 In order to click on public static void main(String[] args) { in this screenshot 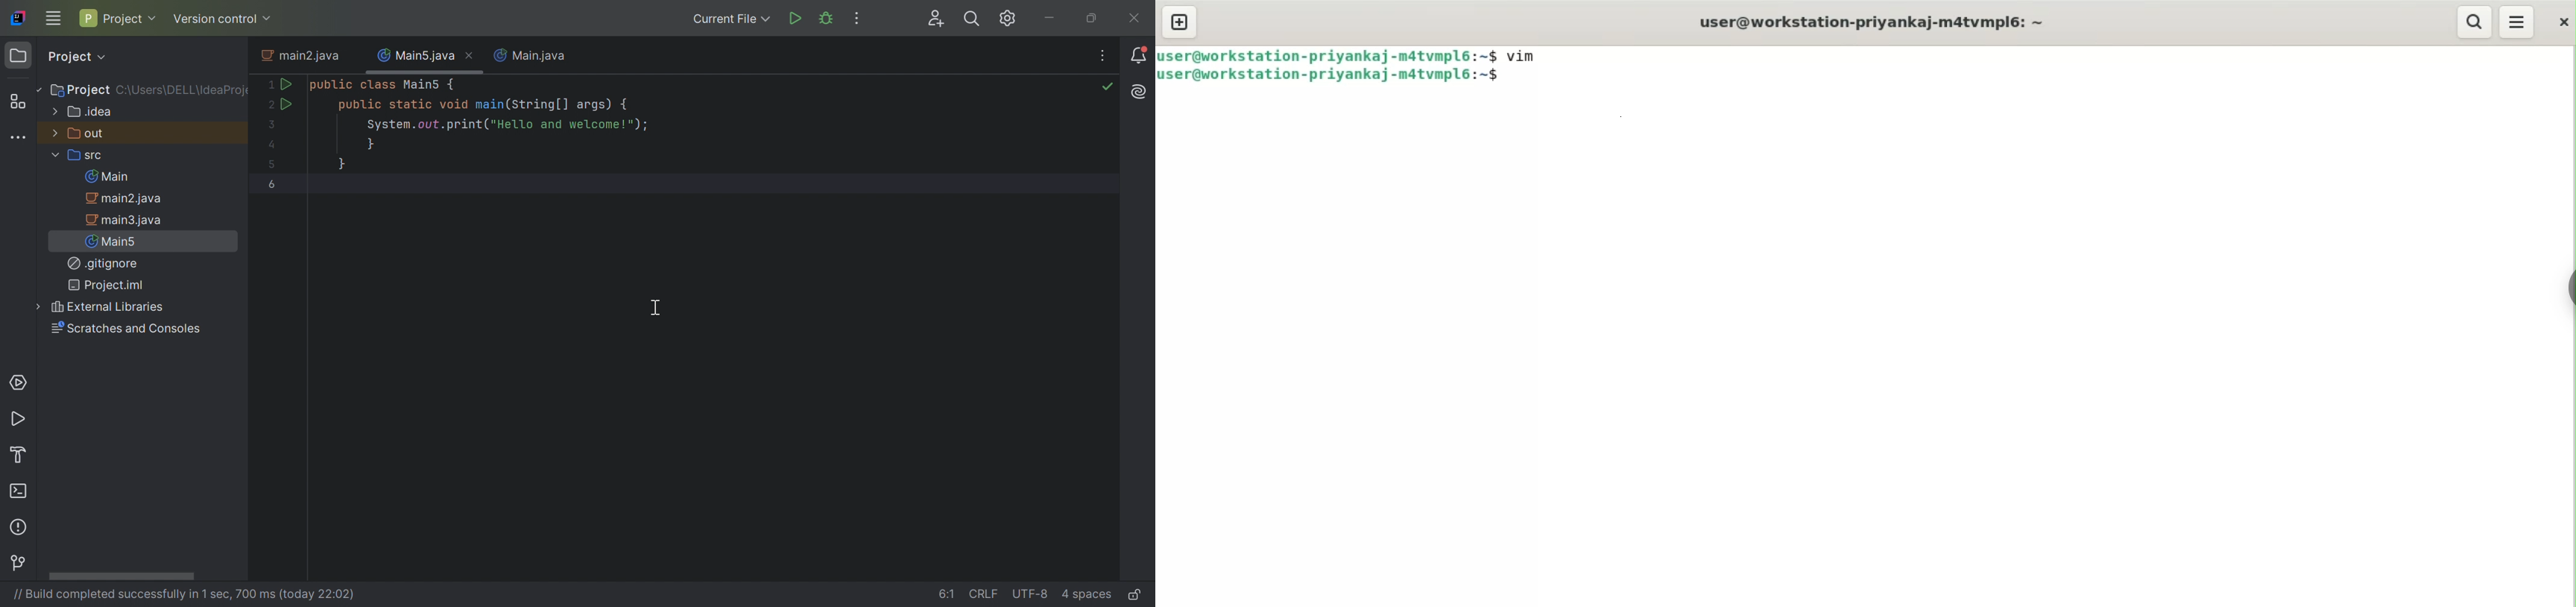, I will do `click(485, 105)`.